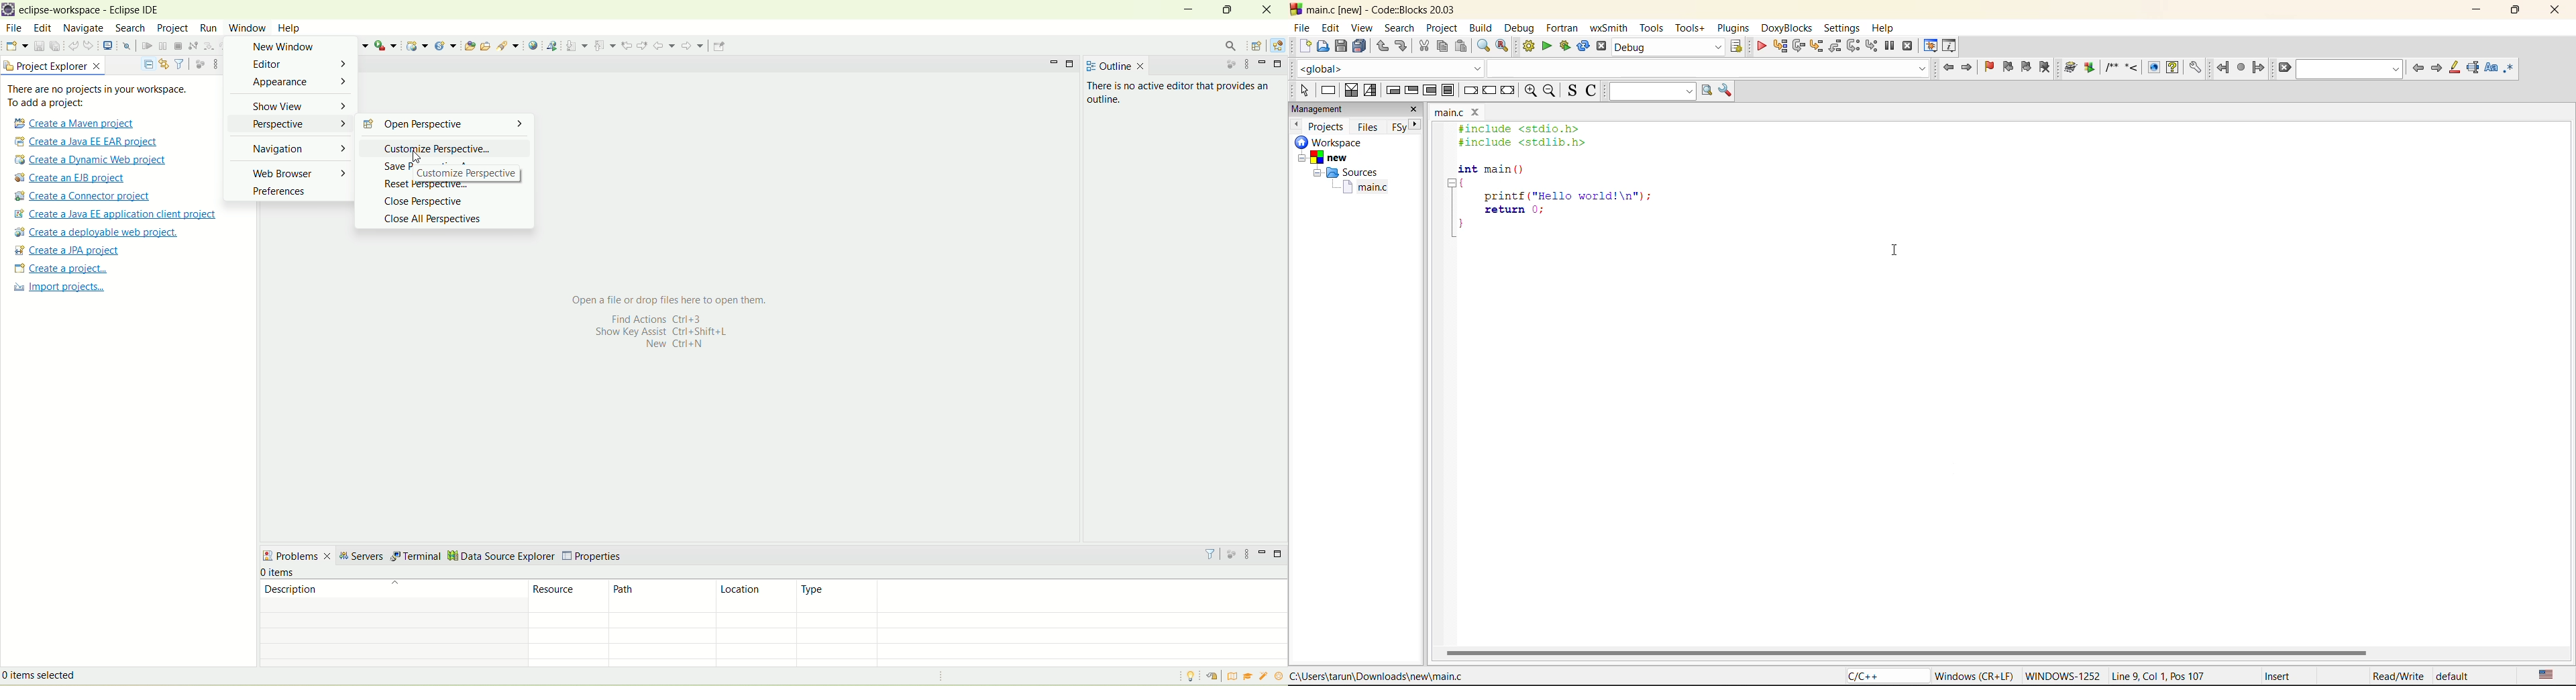 The height and width of the screenshot is (700, 2576). Describe the element at coordinates (1523, 30) in the screenshot. I see `debug` at that location.